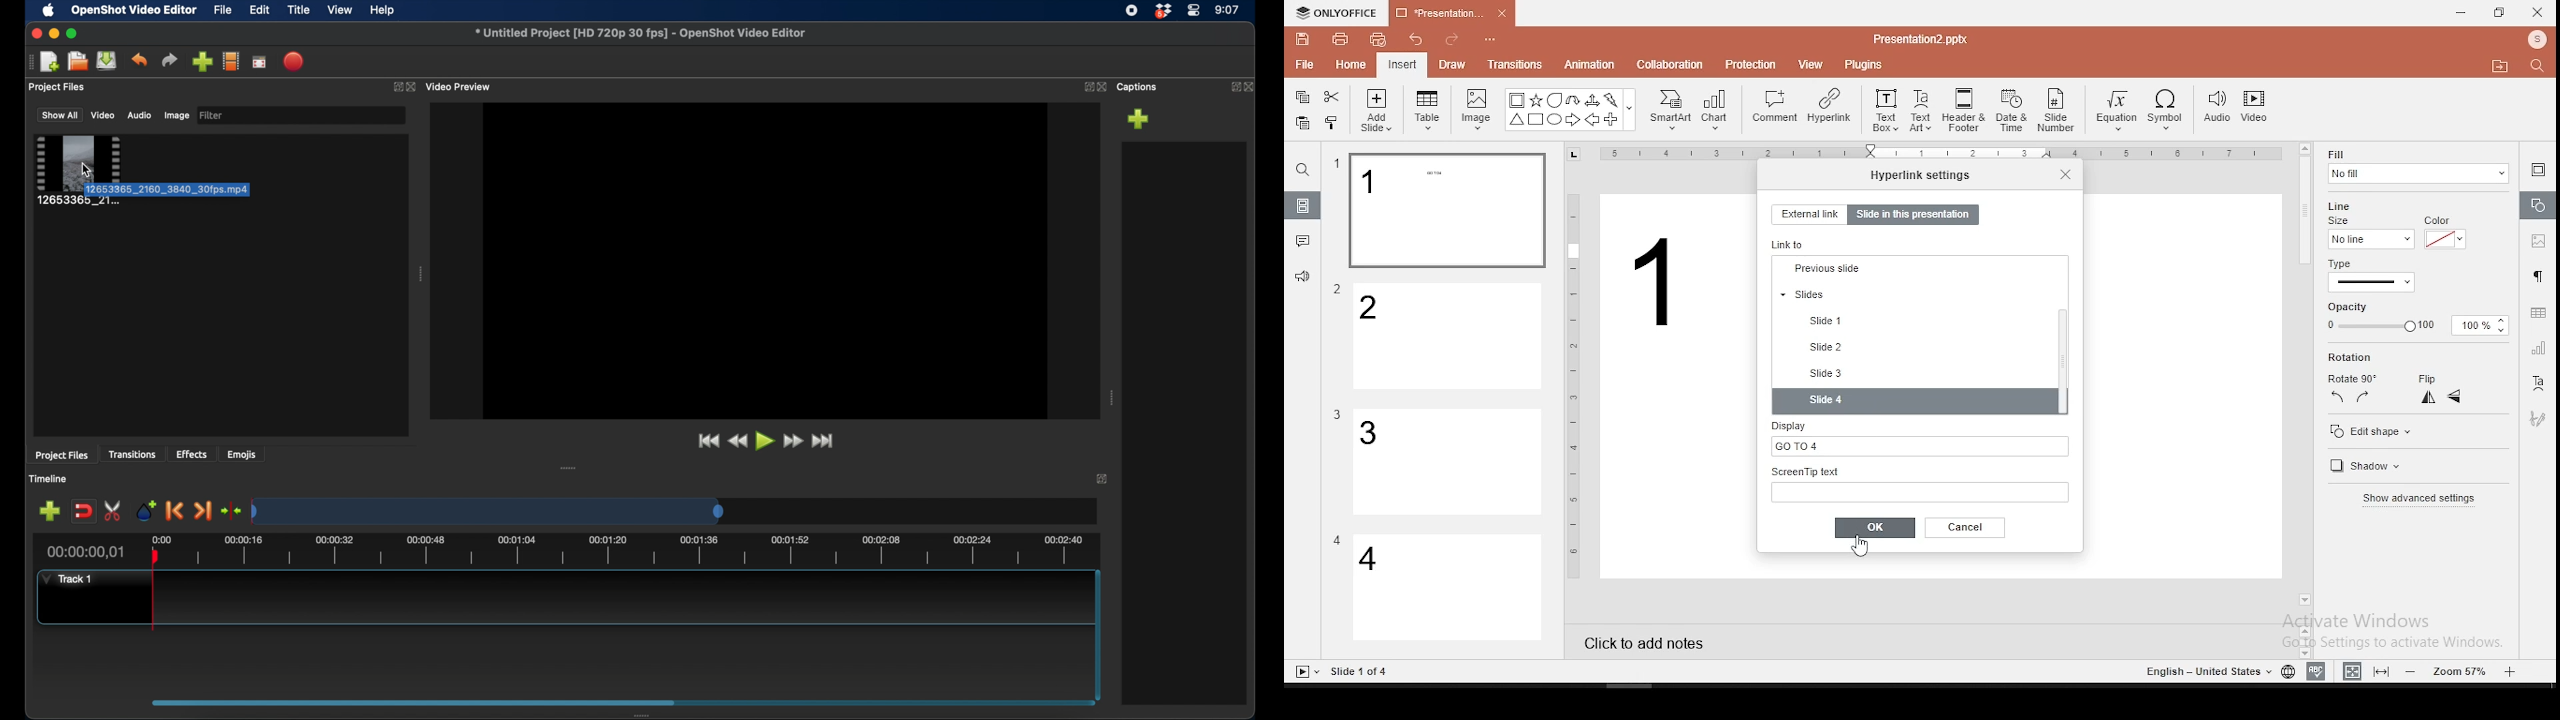 Image resolution: width=2576 pixels, height=728 pixels. What do you see at coordinates (1613, 100) in the screenshot?
I see `Flash` at bounding box center [1613, 100].